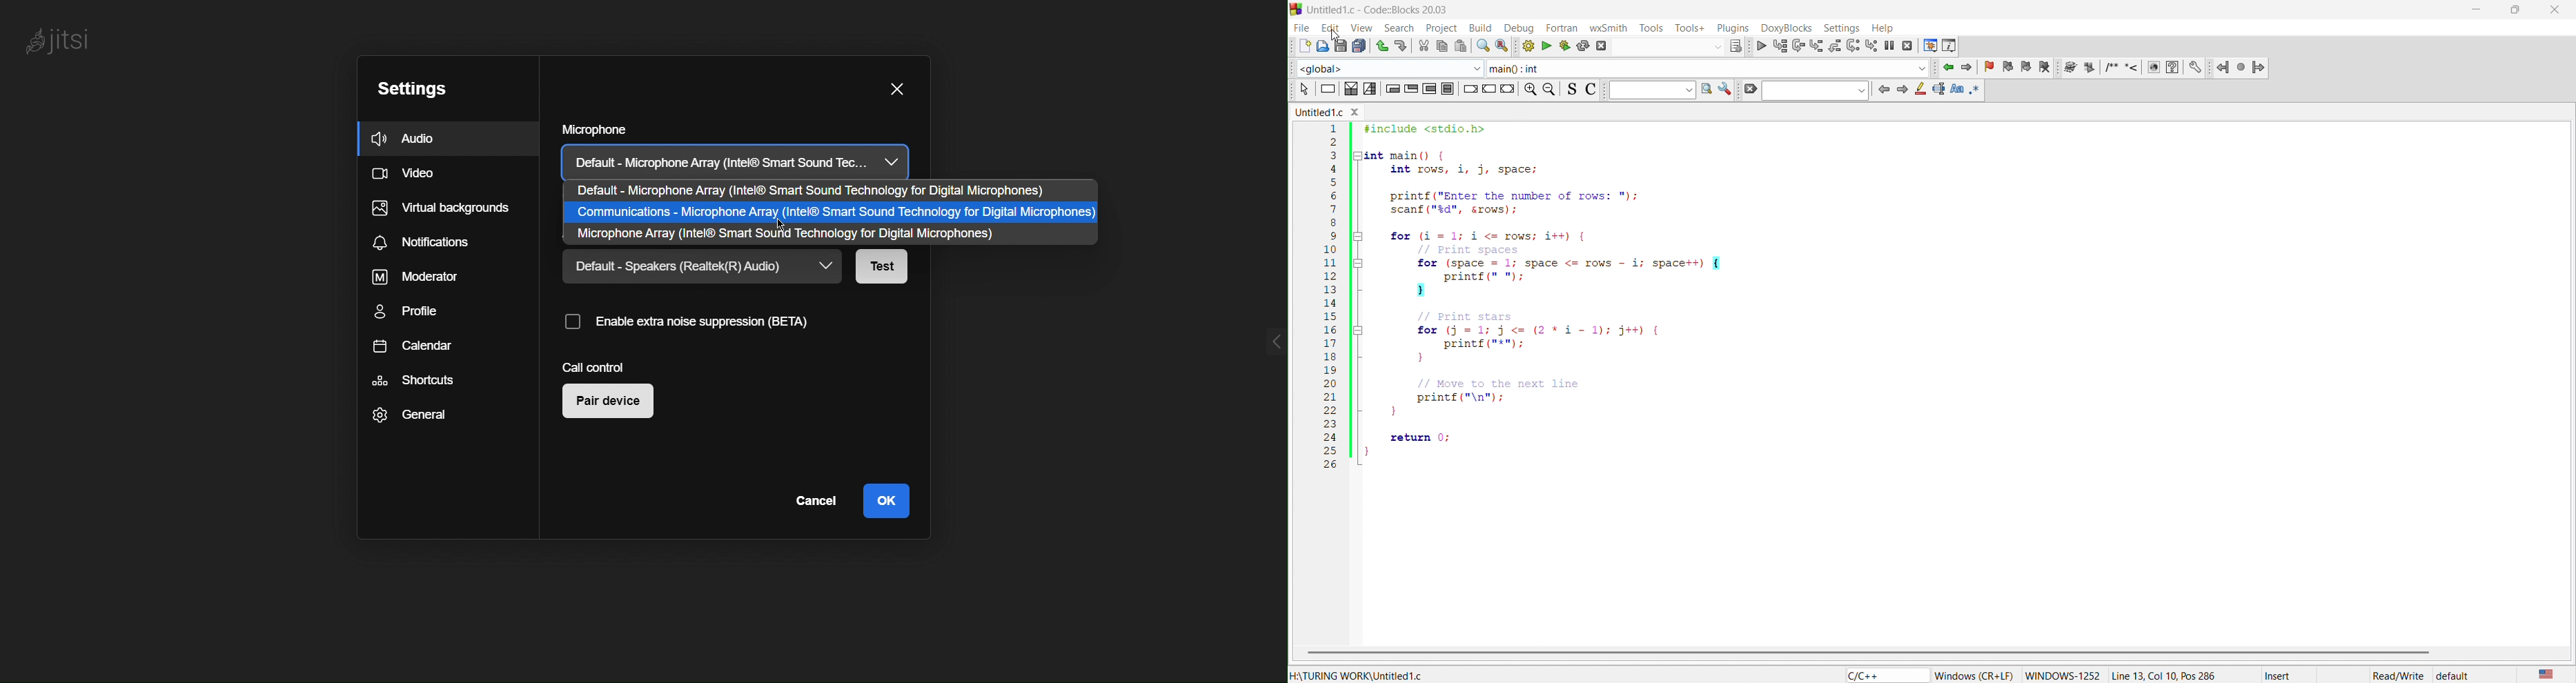  I want to click on zoom out, so click(1549, 89).